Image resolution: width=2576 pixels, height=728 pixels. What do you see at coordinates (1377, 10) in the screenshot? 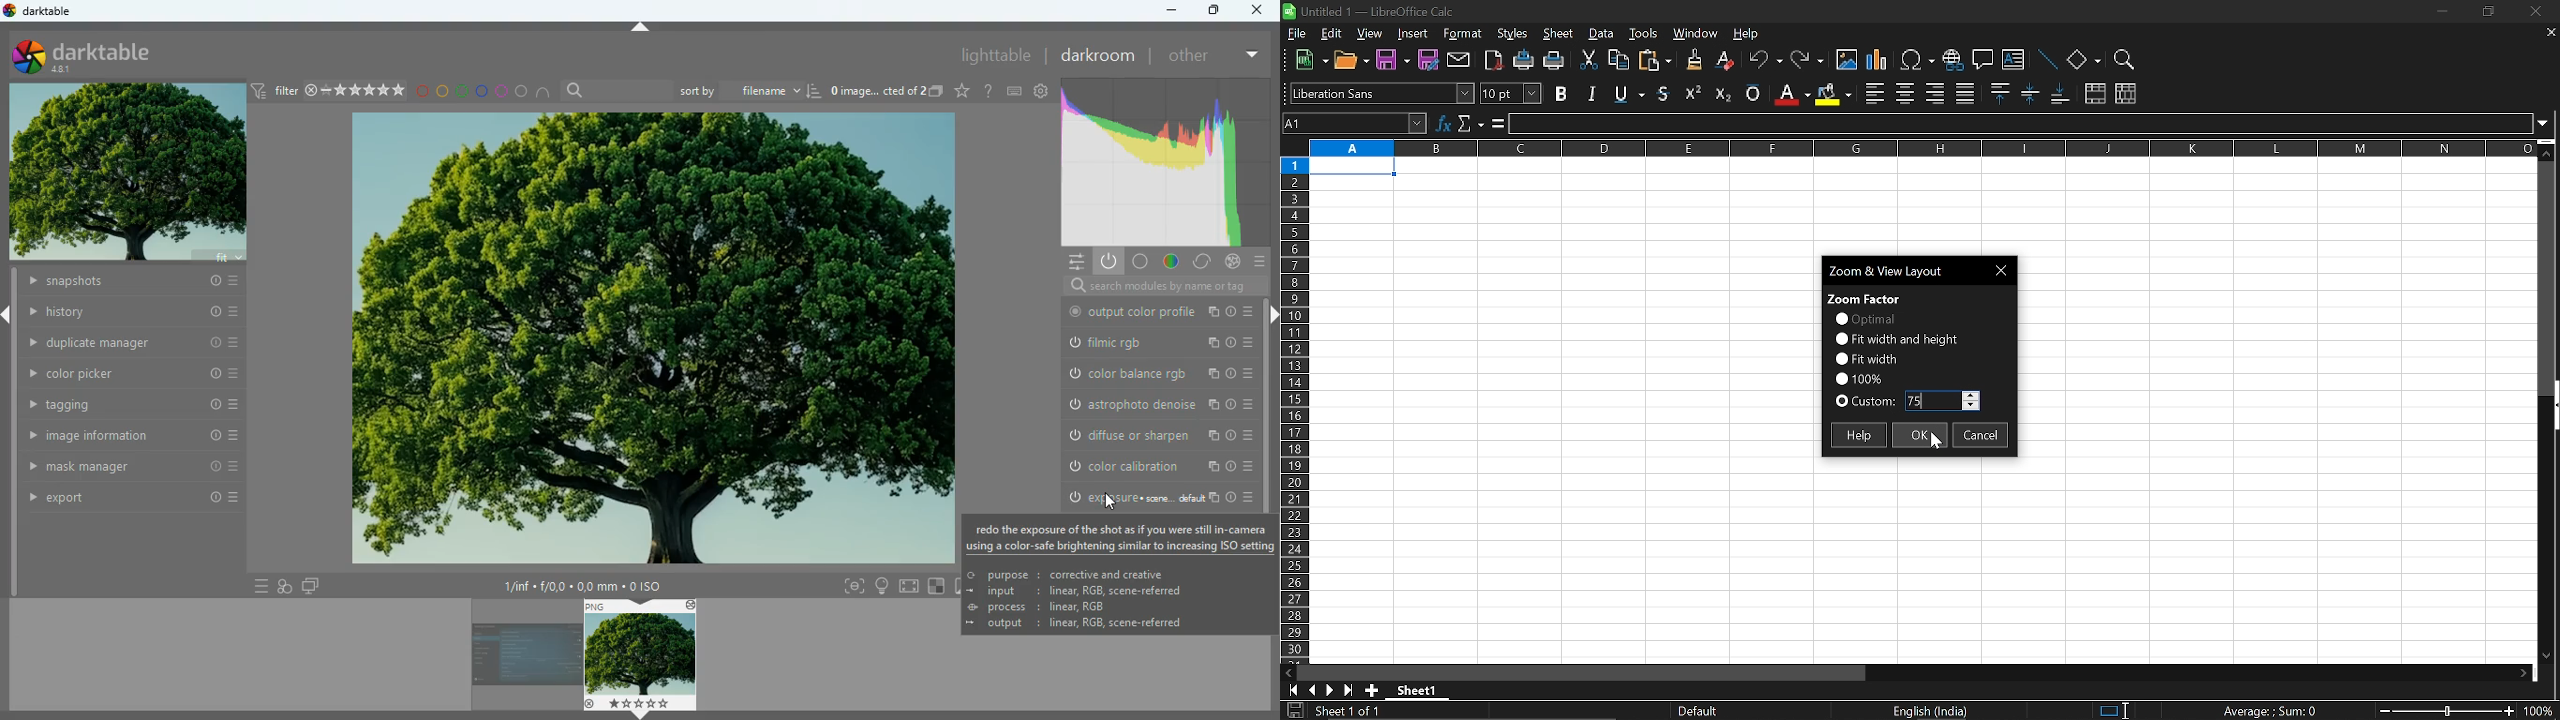
I see `Current window` at bounding box center [1377, 10].